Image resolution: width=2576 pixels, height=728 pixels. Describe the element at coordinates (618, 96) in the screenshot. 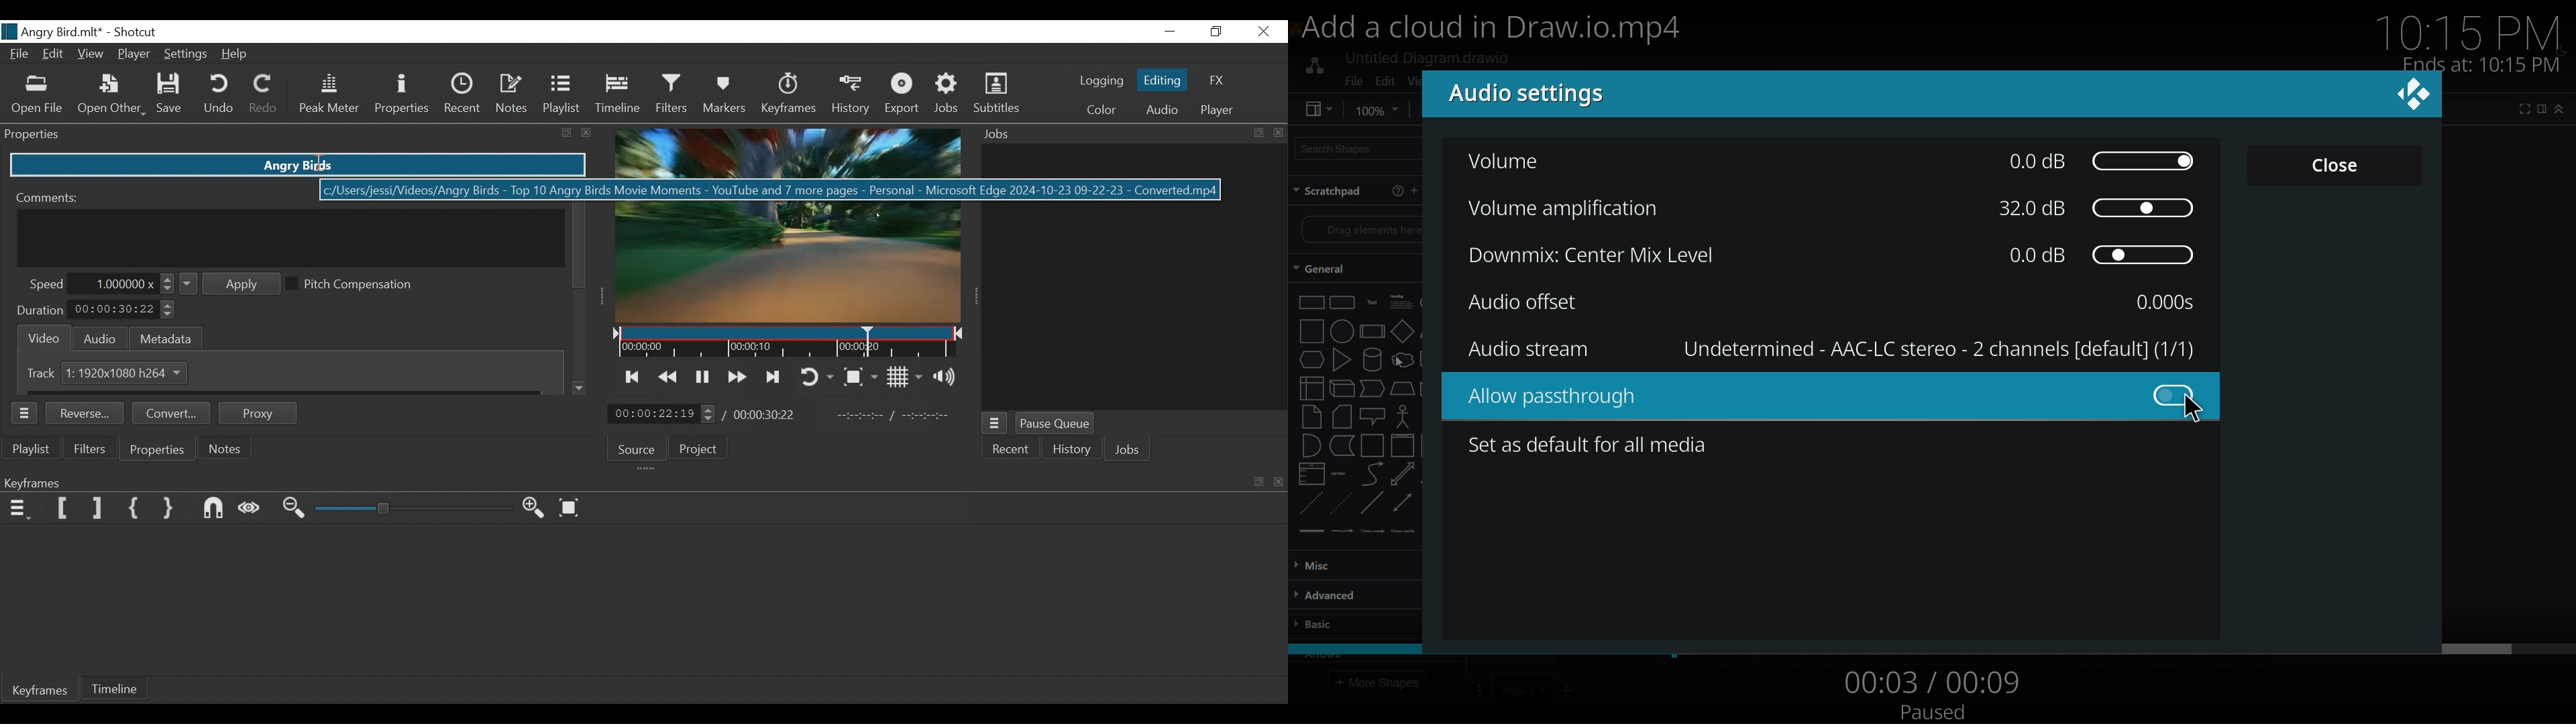

I see `Timeline` at that location.